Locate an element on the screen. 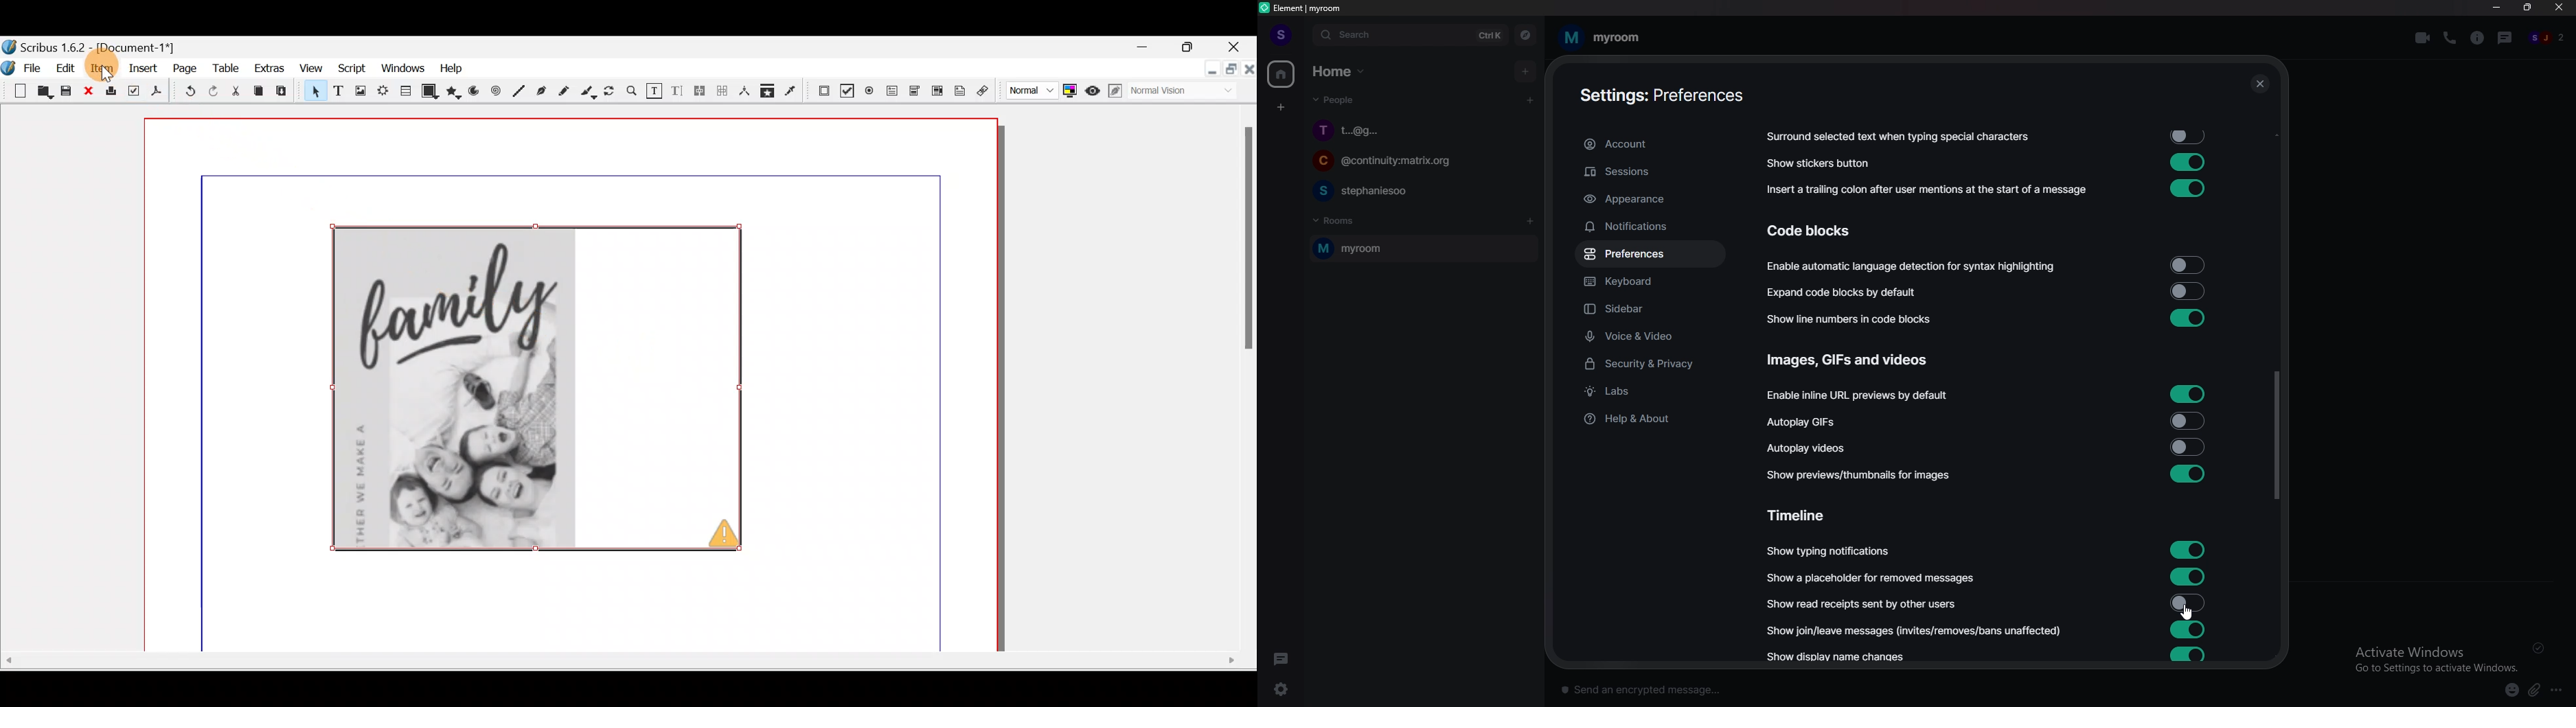 This screenshot has width=2576, height=728. timeline is located at coordinates (1803, 514).